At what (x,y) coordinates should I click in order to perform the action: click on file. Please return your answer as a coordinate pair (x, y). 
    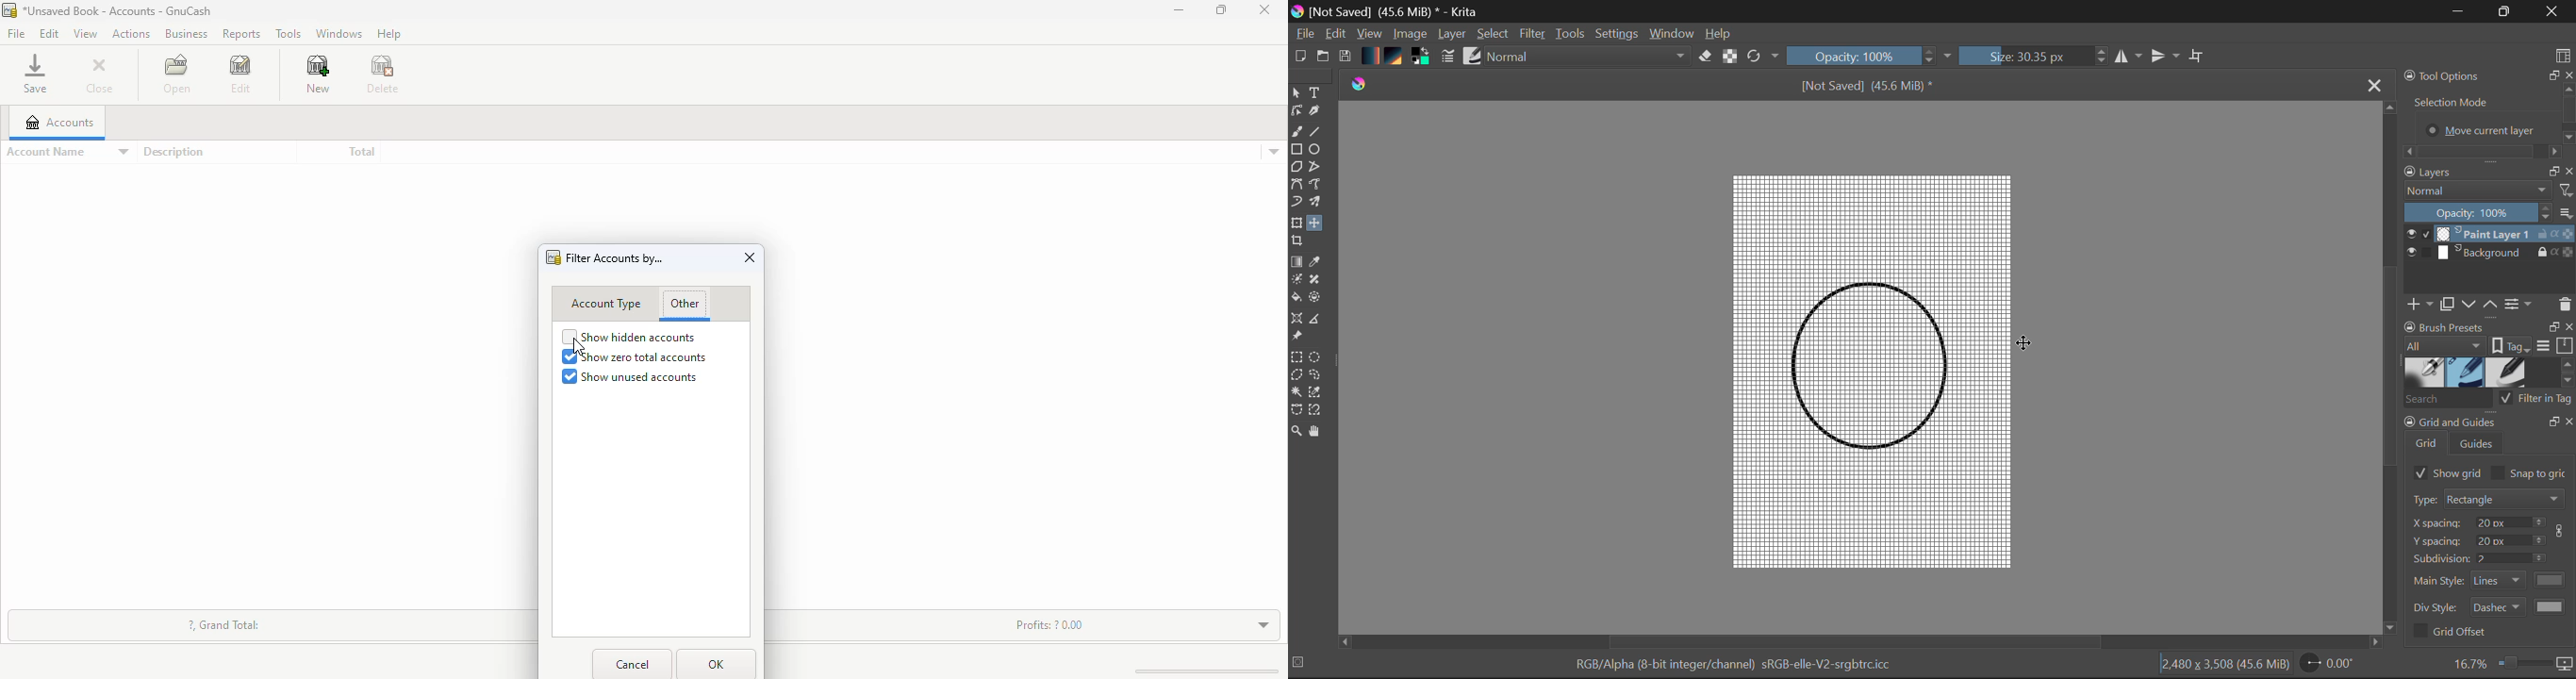
    Looking at the image, I should click on (15, 35).